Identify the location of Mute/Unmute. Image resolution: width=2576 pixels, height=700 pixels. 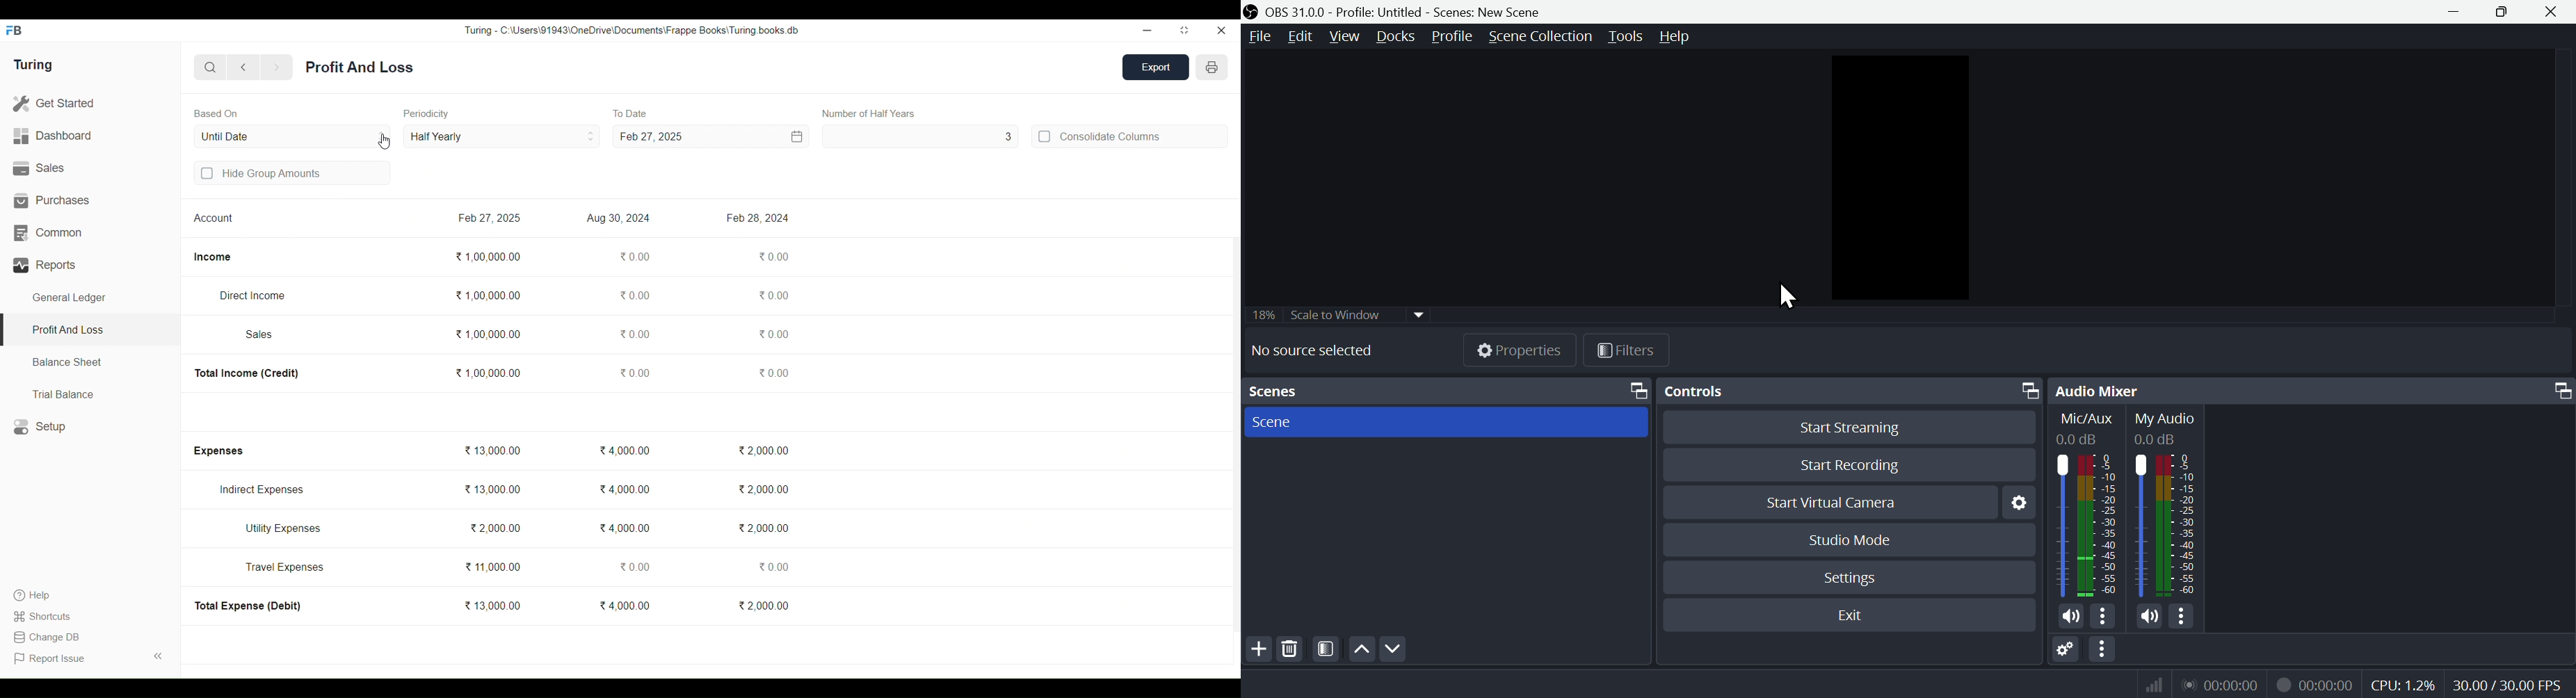
(2146, 616).